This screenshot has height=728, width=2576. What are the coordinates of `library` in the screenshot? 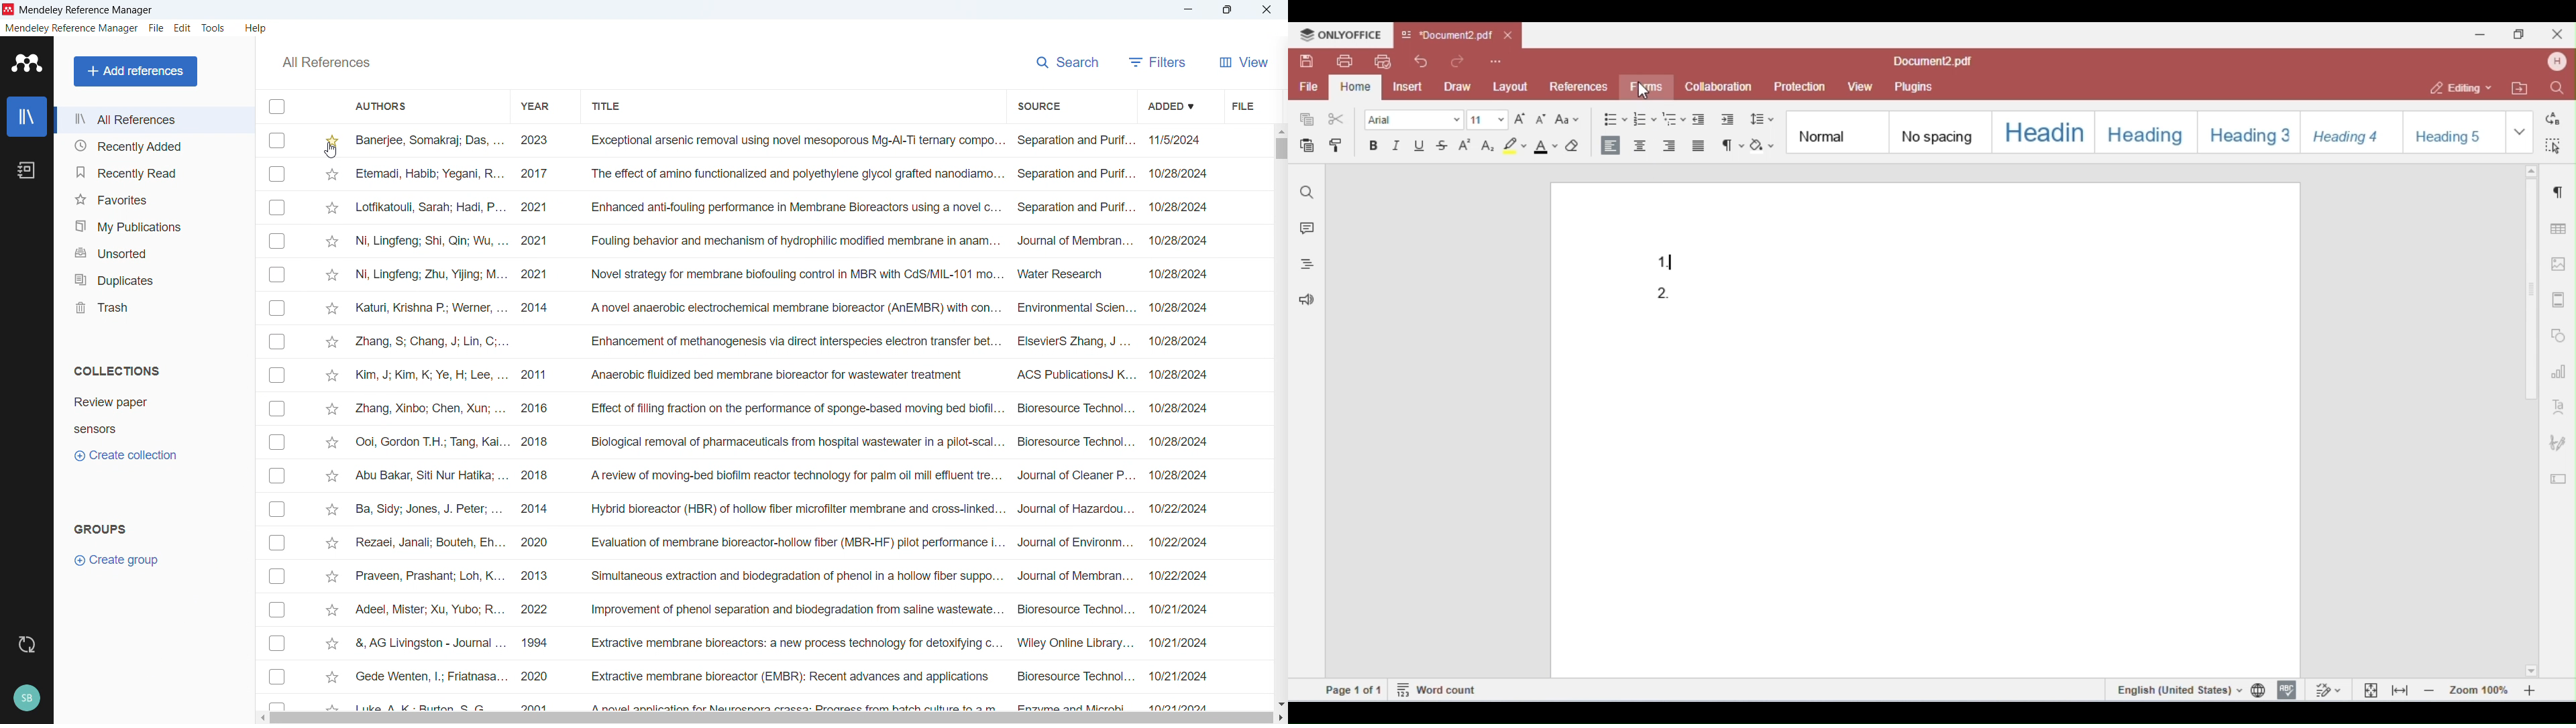 It's located at (27, 116).